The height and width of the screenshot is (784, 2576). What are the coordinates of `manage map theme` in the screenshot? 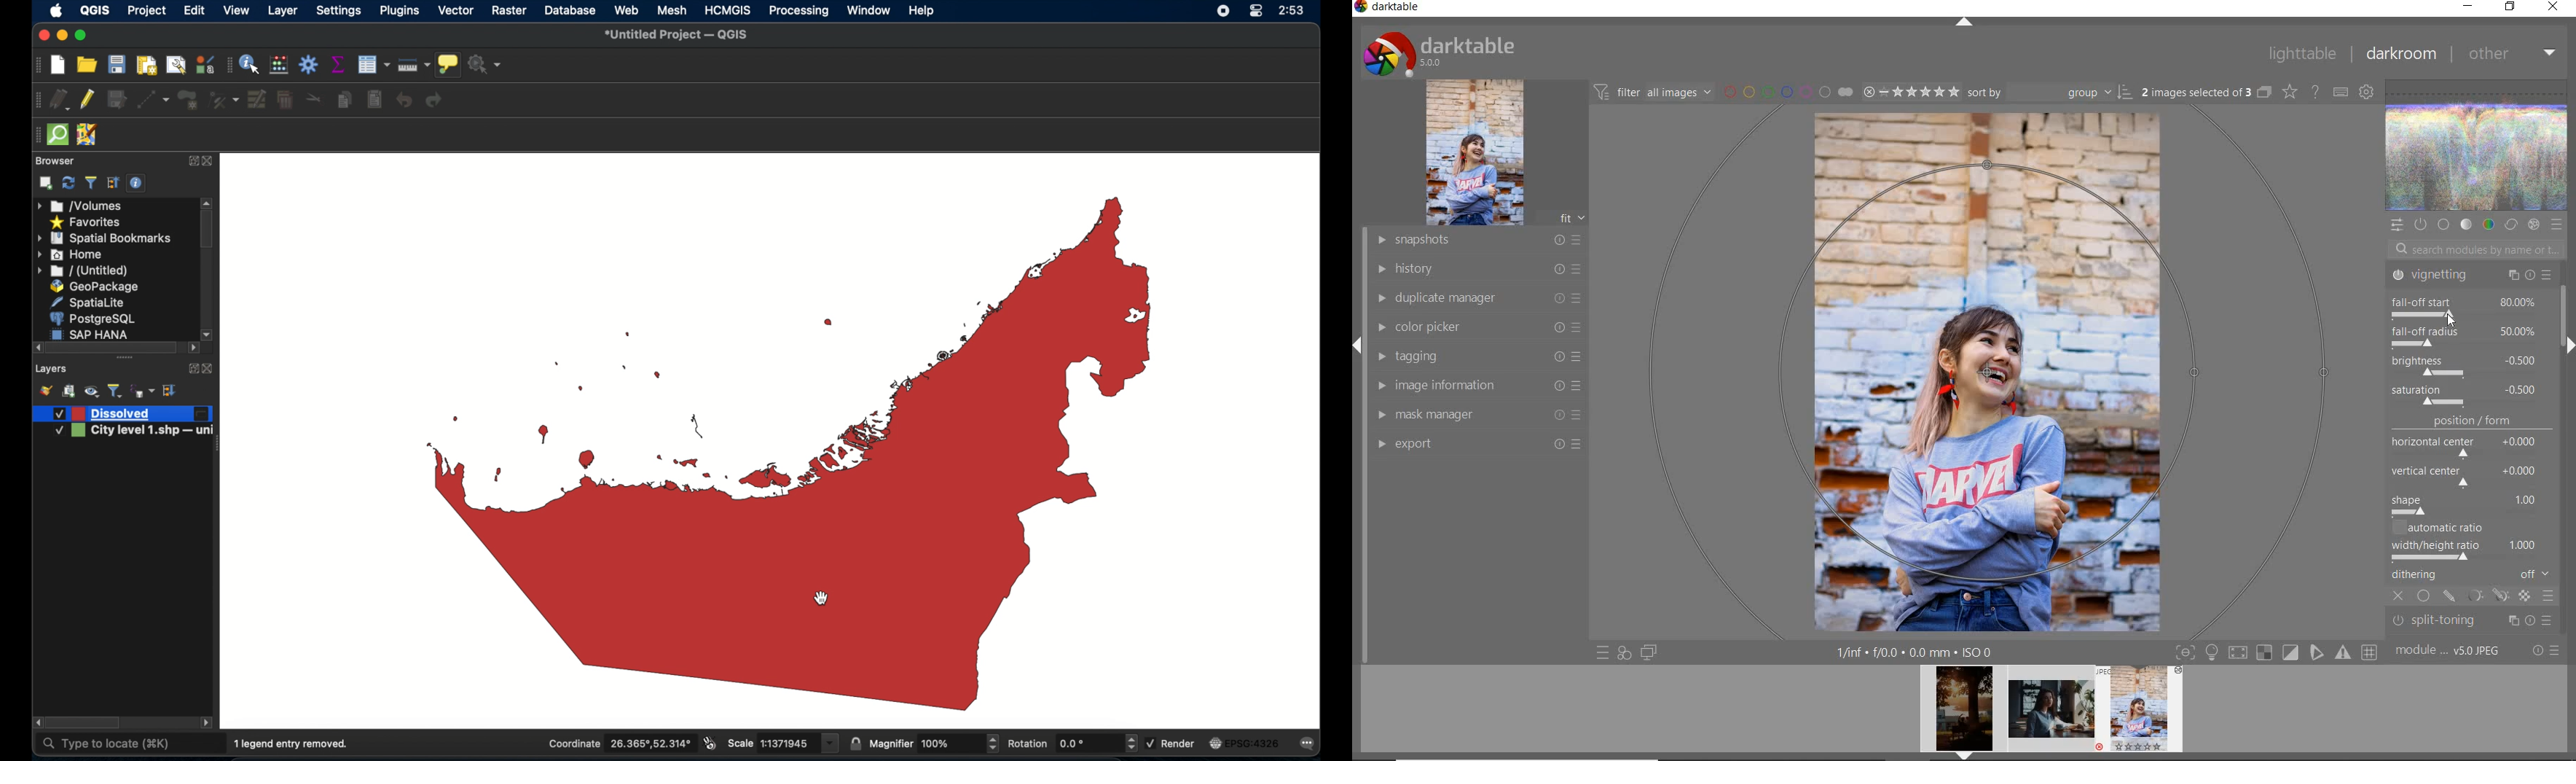 It's located at (91, 393).